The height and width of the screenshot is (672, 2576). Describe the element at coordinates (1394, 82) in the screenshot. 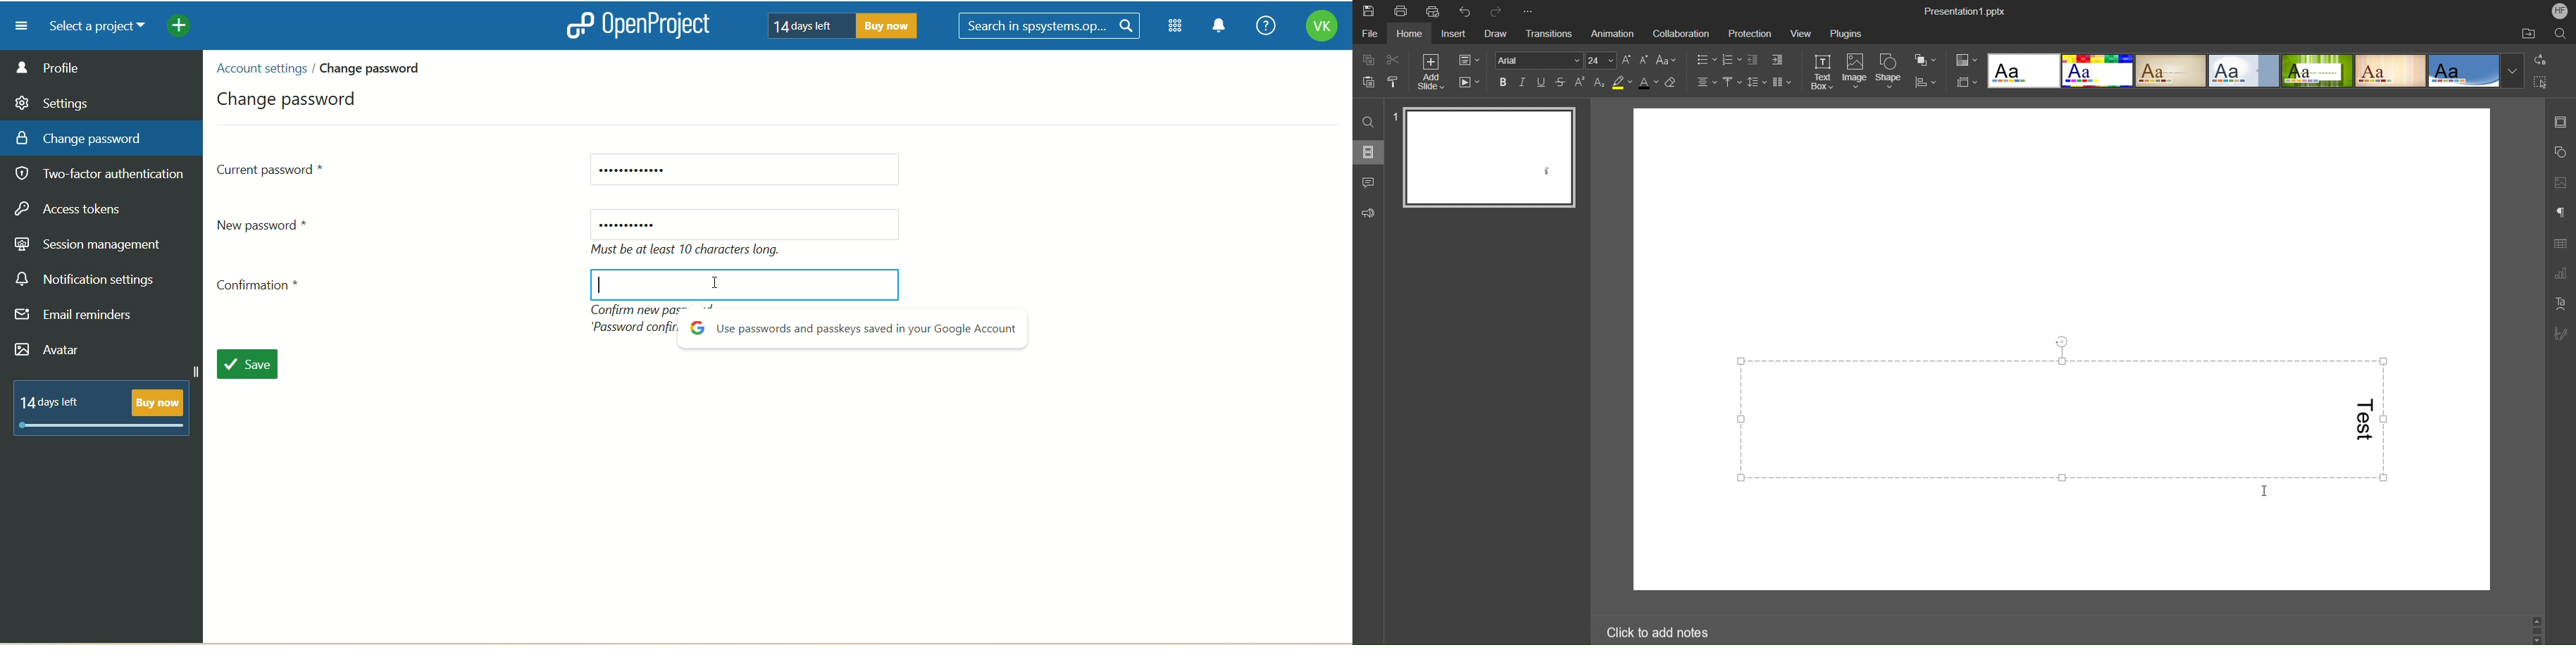

I see `Copy Style` at that location.